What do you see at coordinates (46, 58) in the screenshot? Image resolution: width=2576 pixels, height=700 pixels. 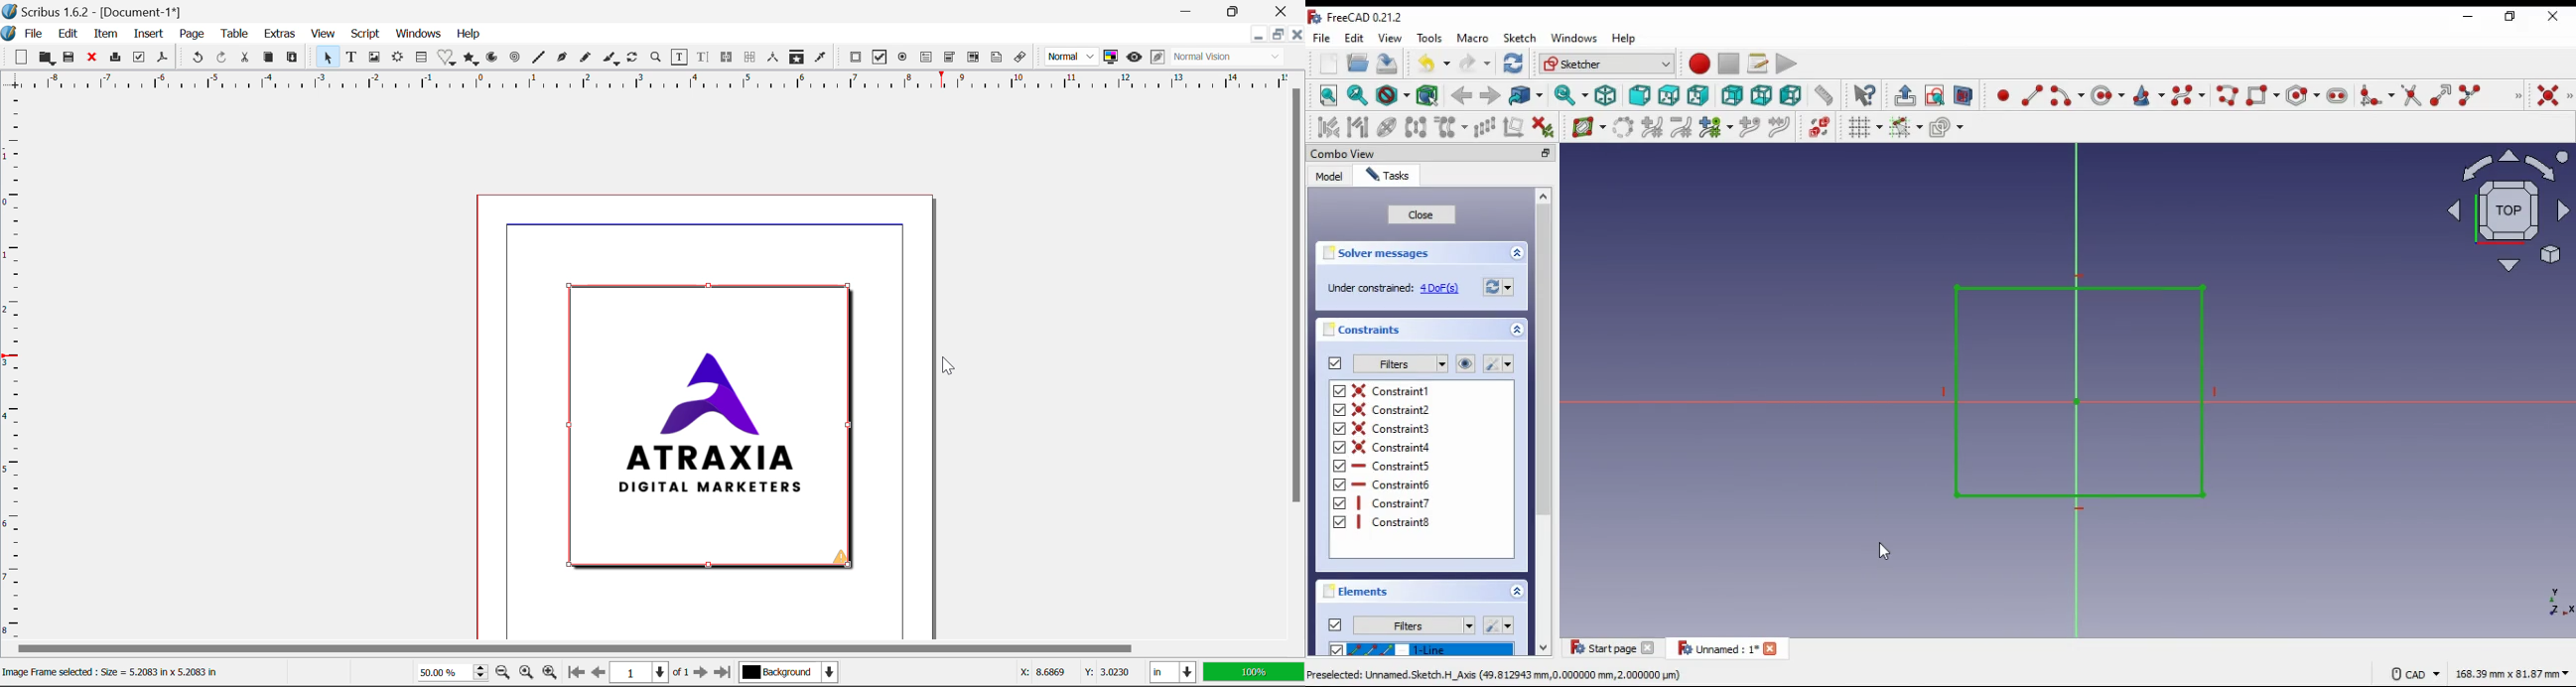 I see `Open` at bounding box center [46, 58].